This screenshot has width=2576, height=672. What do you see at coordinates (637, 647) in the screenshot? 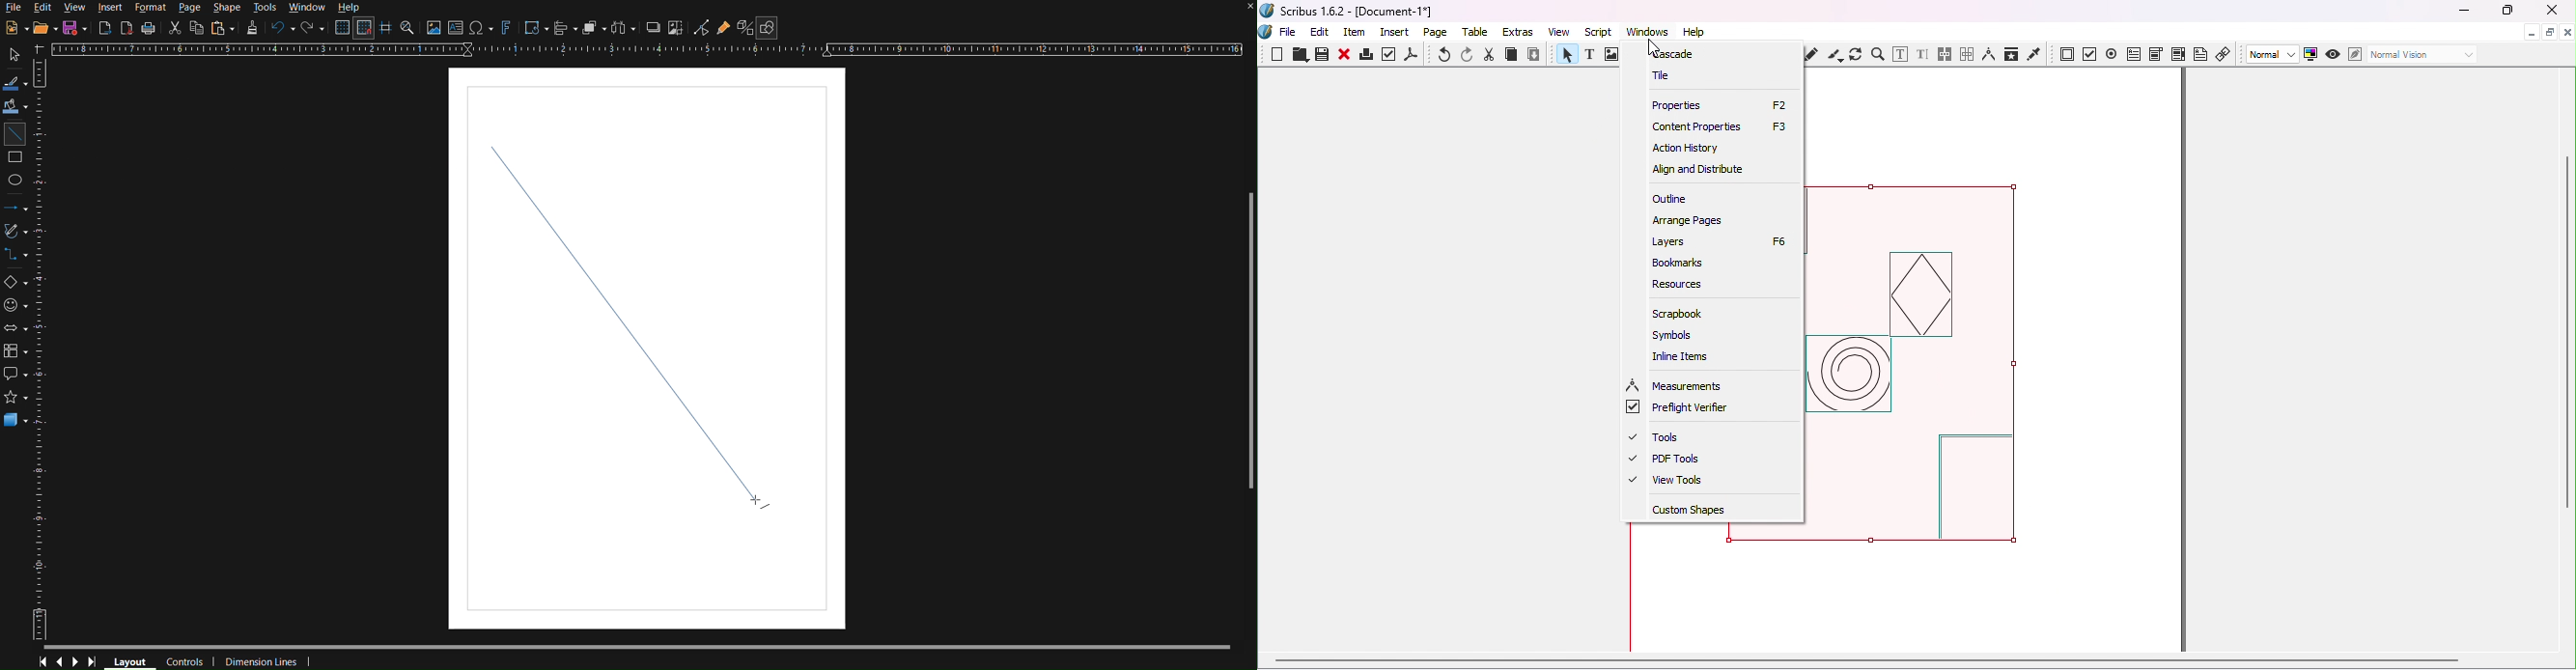
I see `Scrollbar` at bounding box center [637, 647].